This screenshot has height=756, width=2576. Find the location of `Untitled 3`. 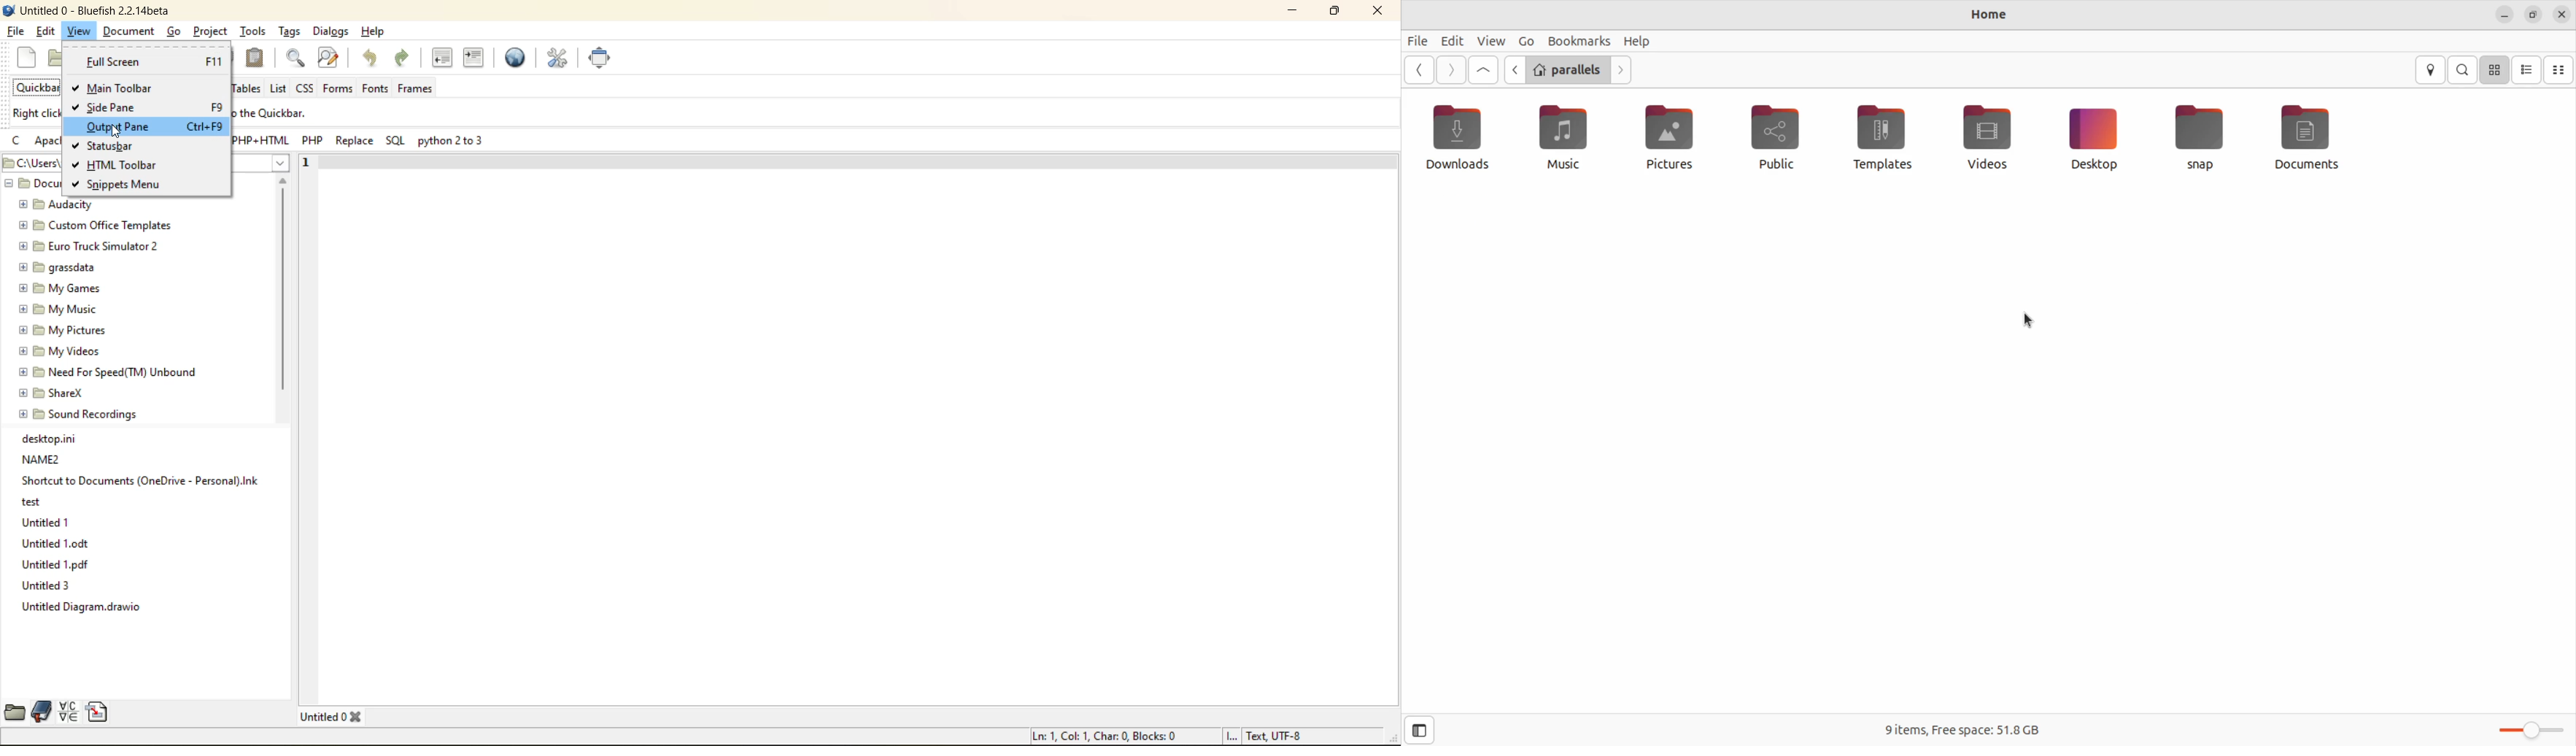

Untitled 3 is located at coordinates (47, 584).